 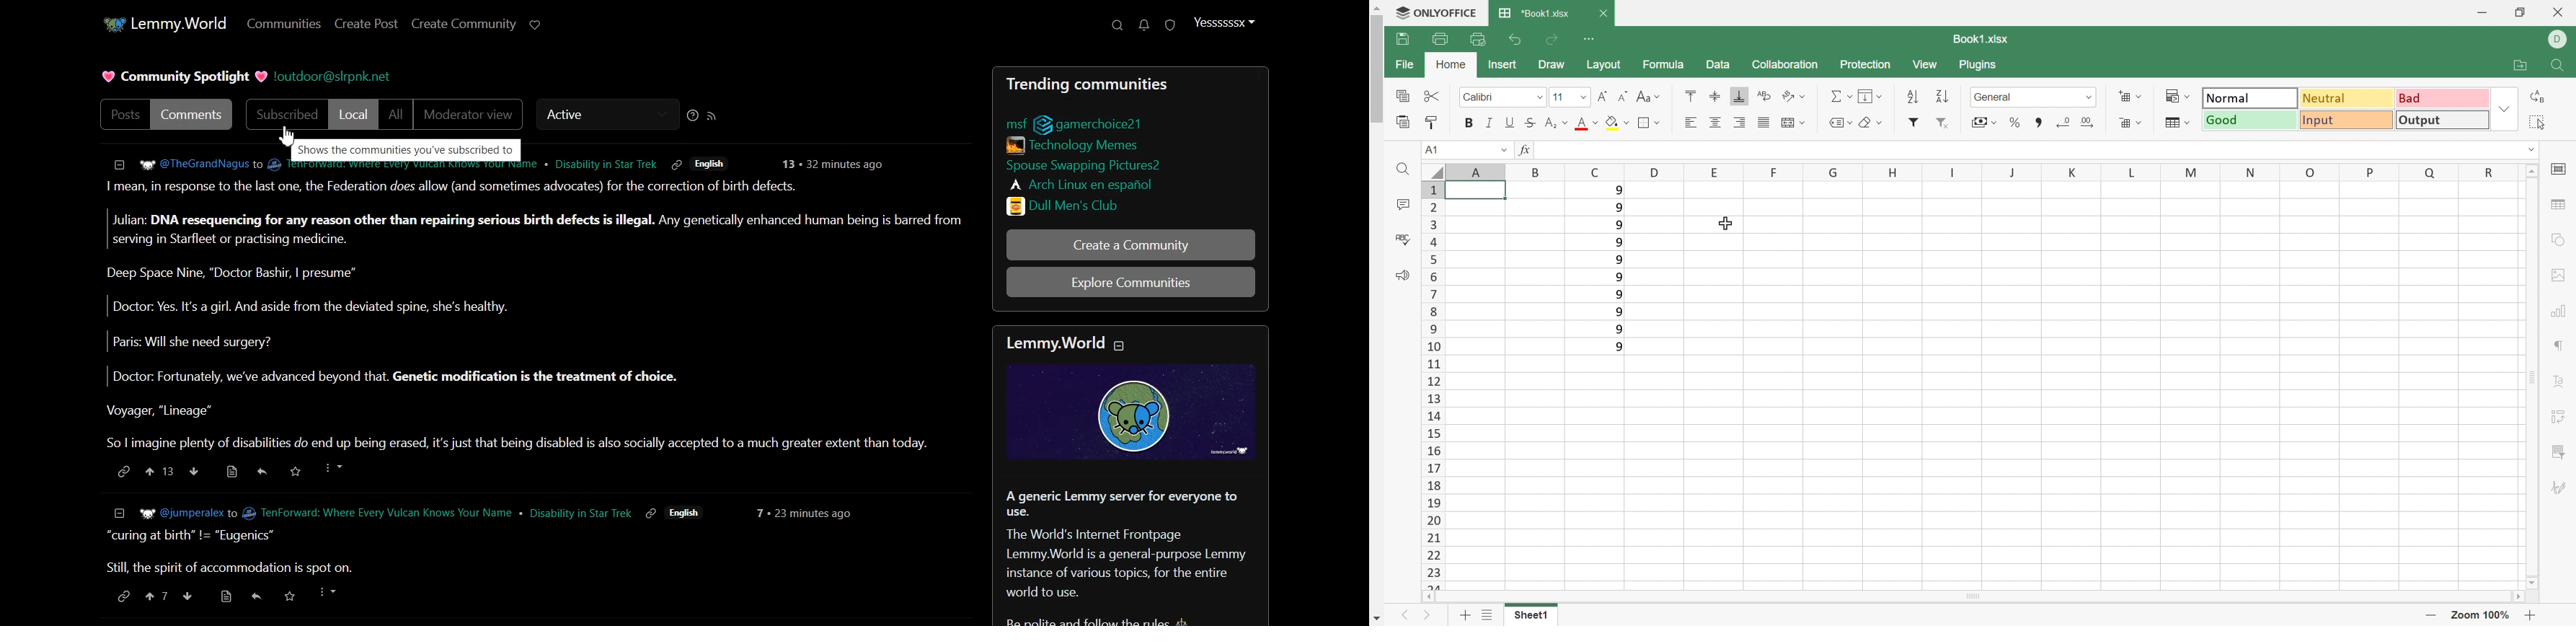 What do you see at coordinates (2559, 451) in the screenshot?
I see `Slicer settings` at bounding box center [2559, 451].